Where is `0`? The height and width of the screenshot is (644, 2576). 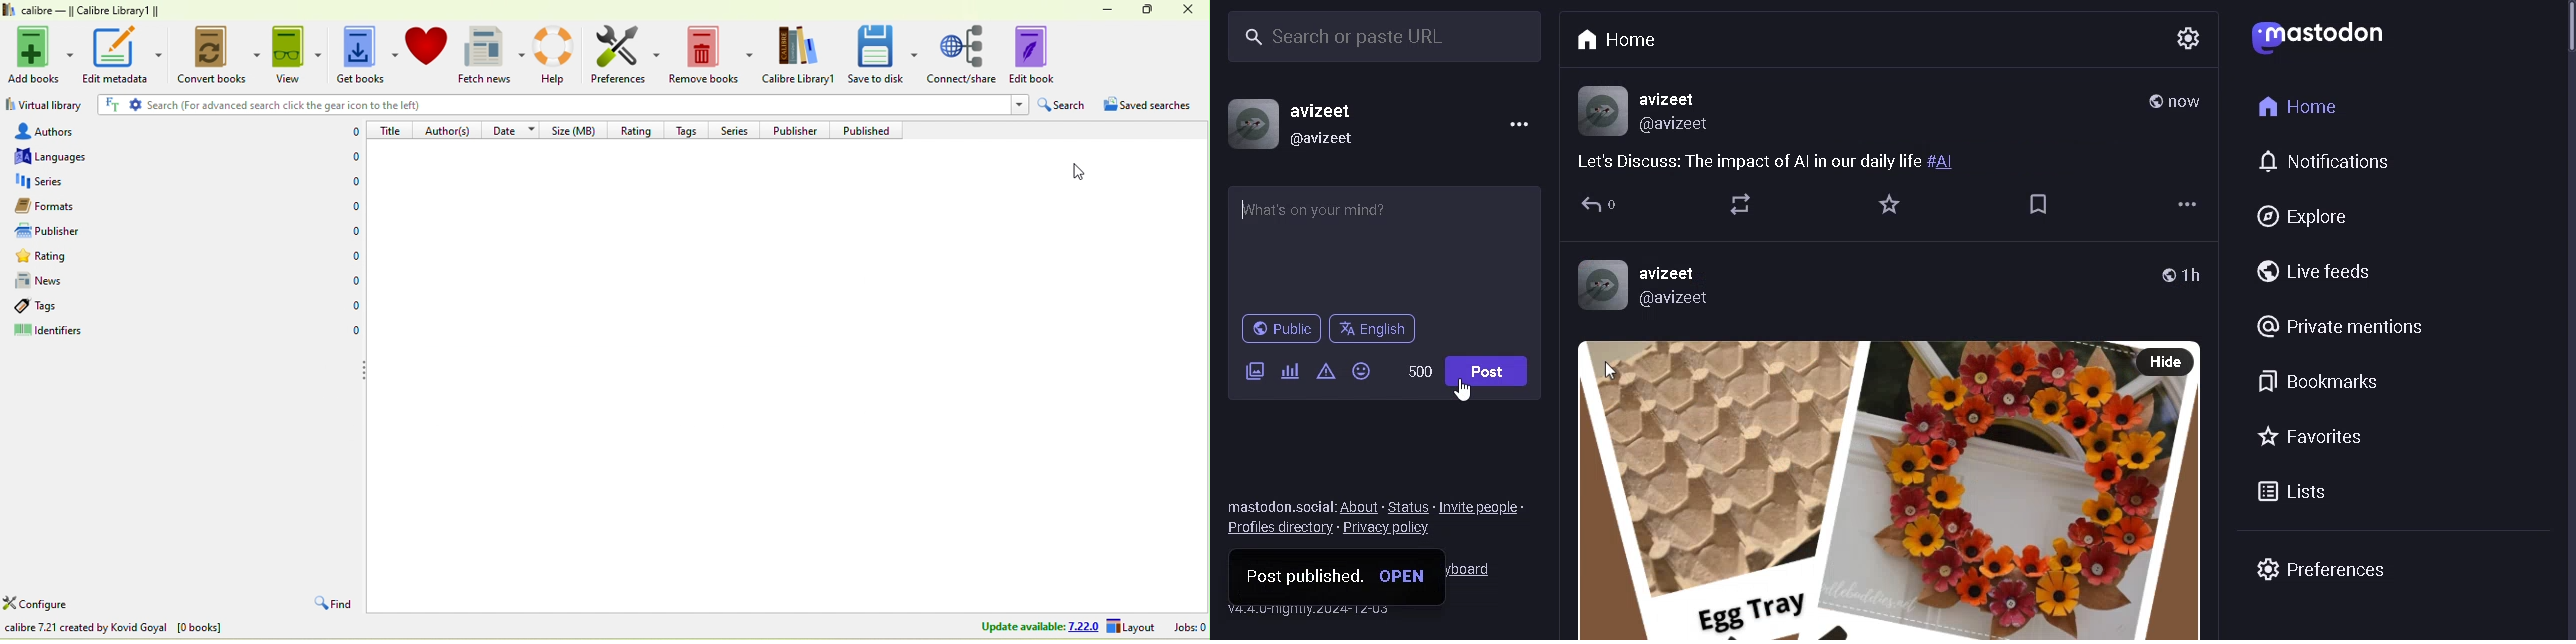
0 is located at coordinates (349, 132).